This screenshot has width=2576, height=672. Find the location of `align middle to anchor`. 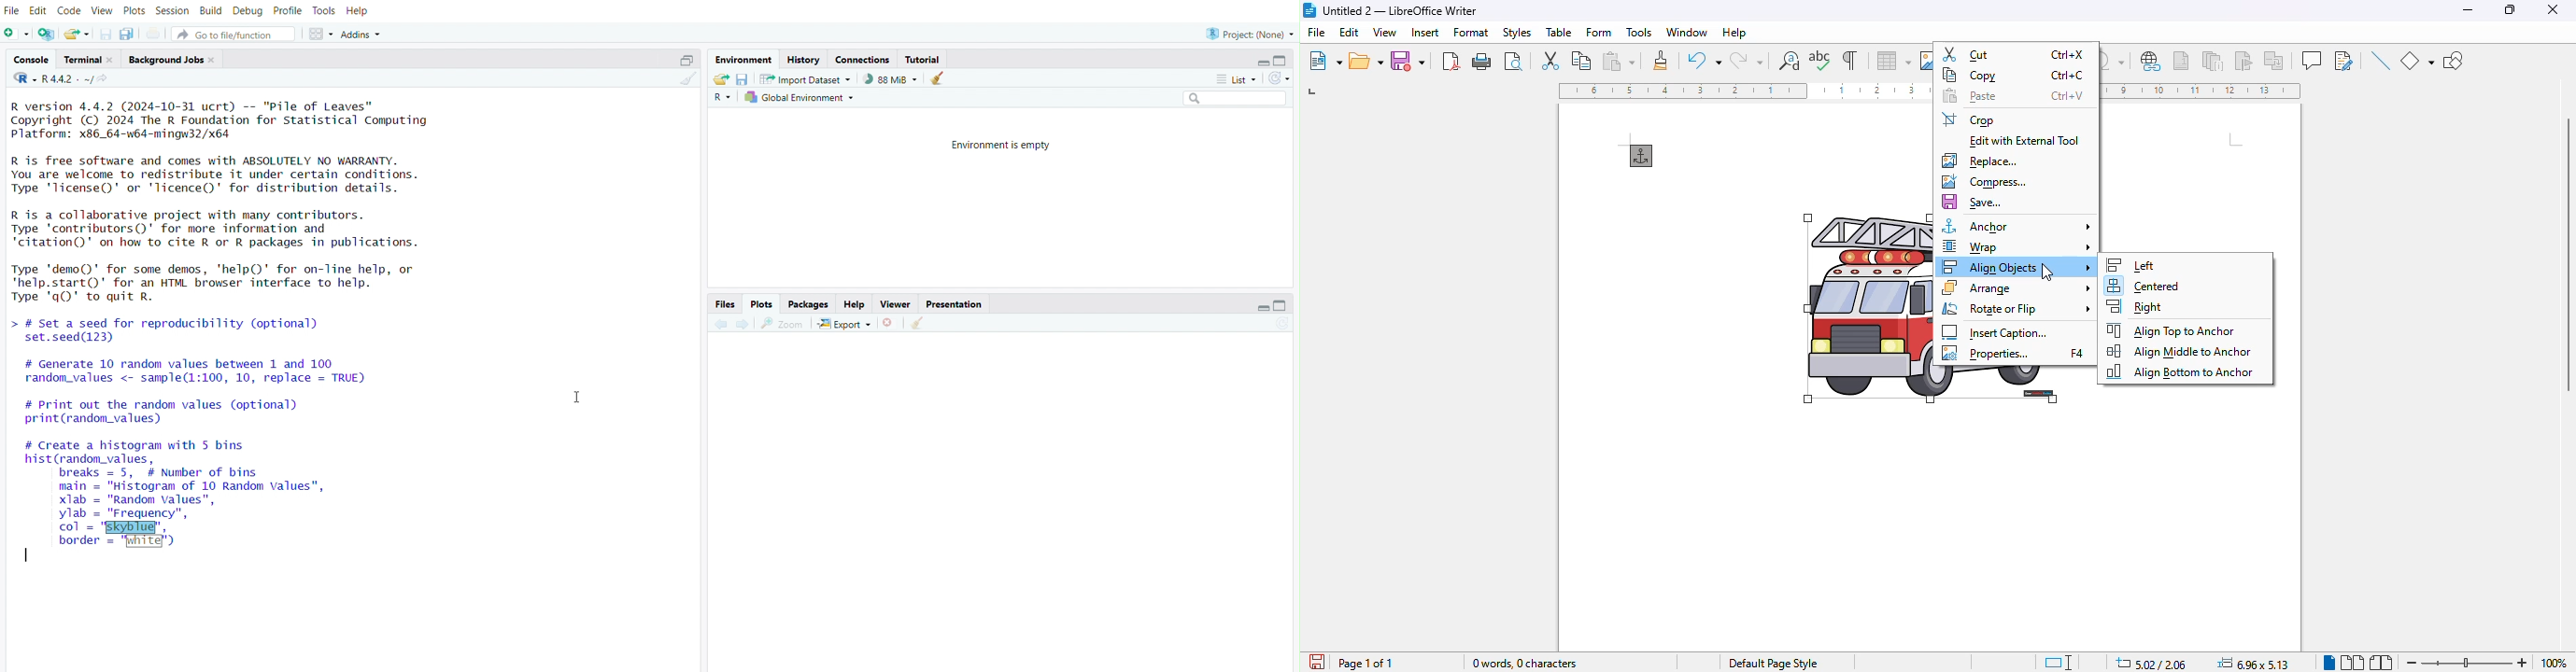

align middle to anchor is located at coordinates (2180, 351).